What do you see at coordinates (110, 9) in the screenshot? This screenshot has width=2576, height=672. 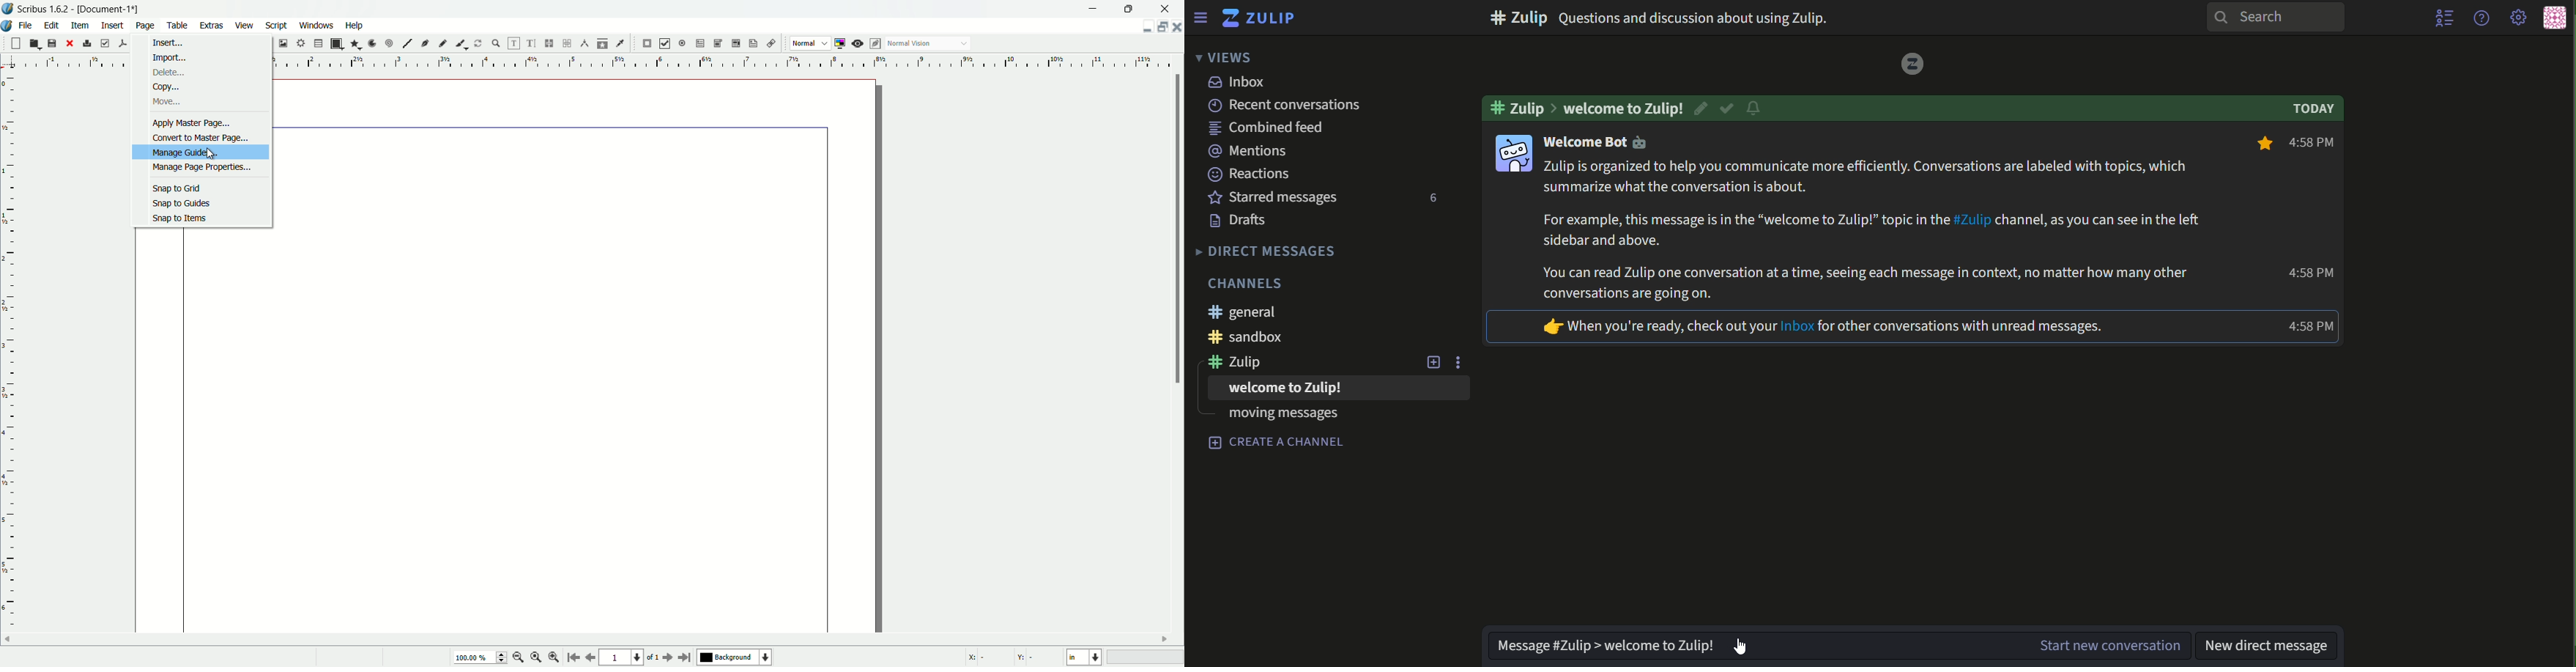 I see `document name` at bounding box center [110, 9].